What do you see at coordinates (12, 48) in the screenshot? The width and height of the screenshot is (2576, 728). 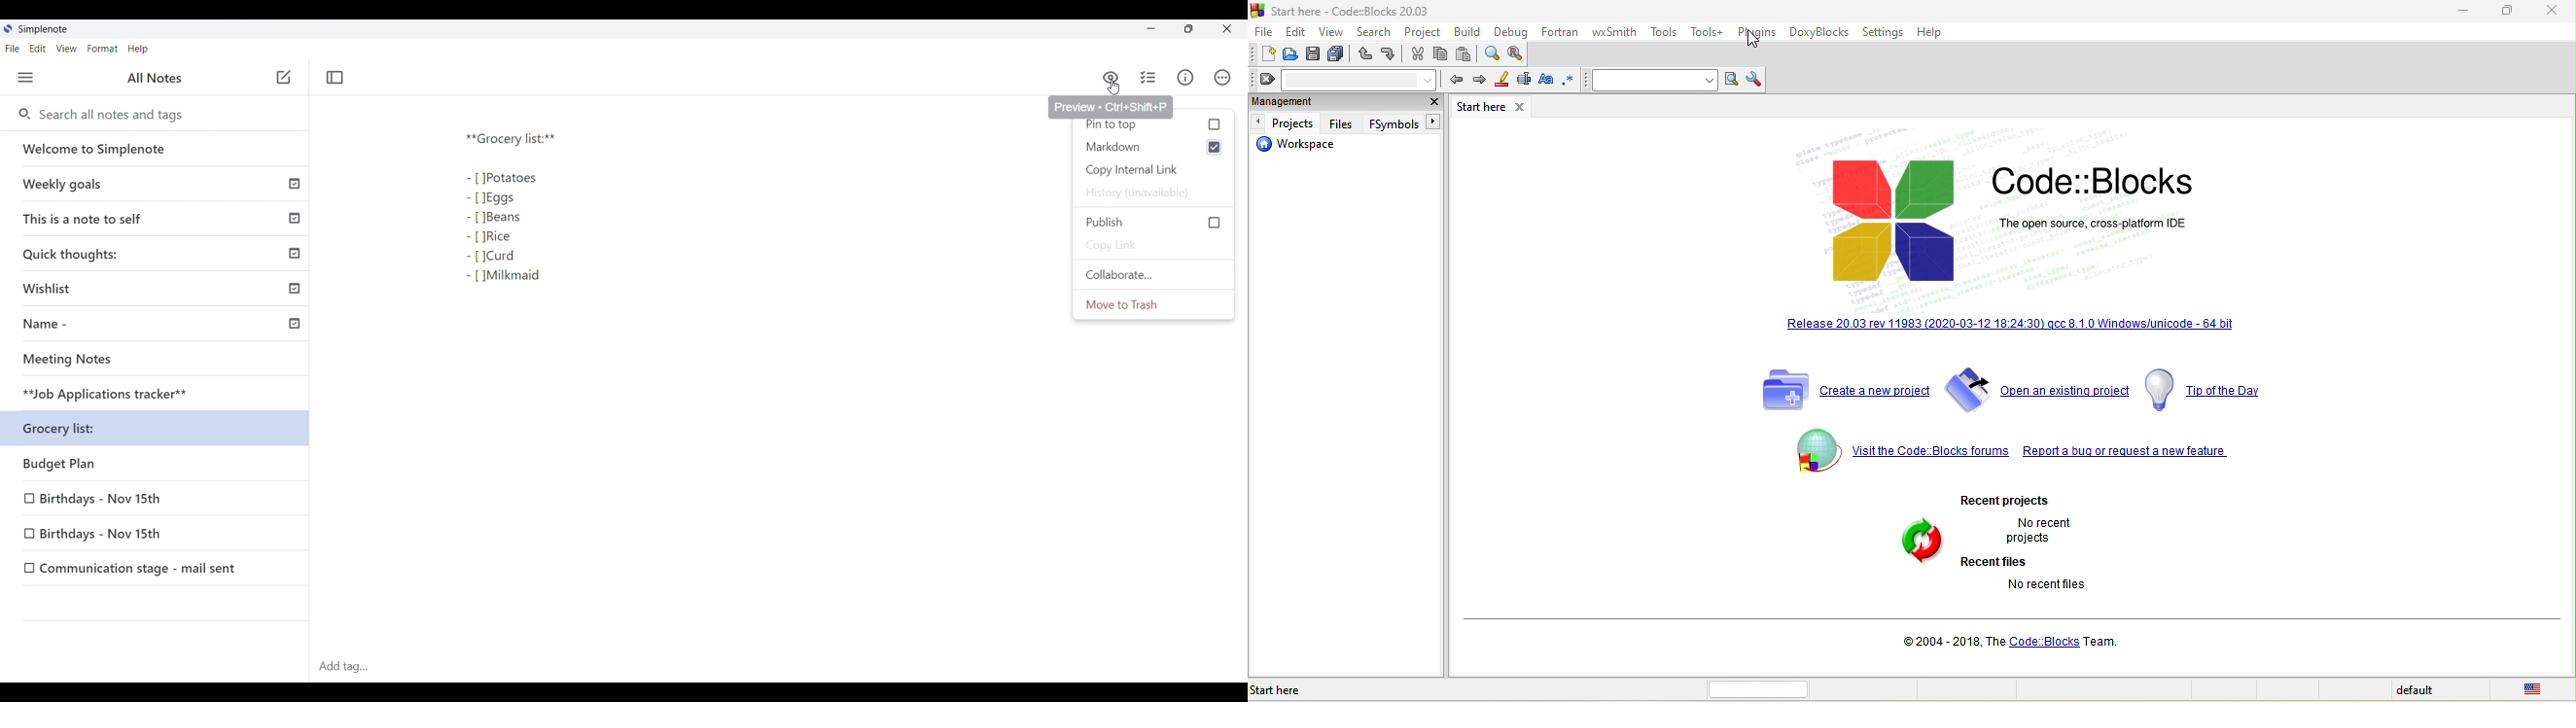 I see `File` at bounding box center [12, 48].